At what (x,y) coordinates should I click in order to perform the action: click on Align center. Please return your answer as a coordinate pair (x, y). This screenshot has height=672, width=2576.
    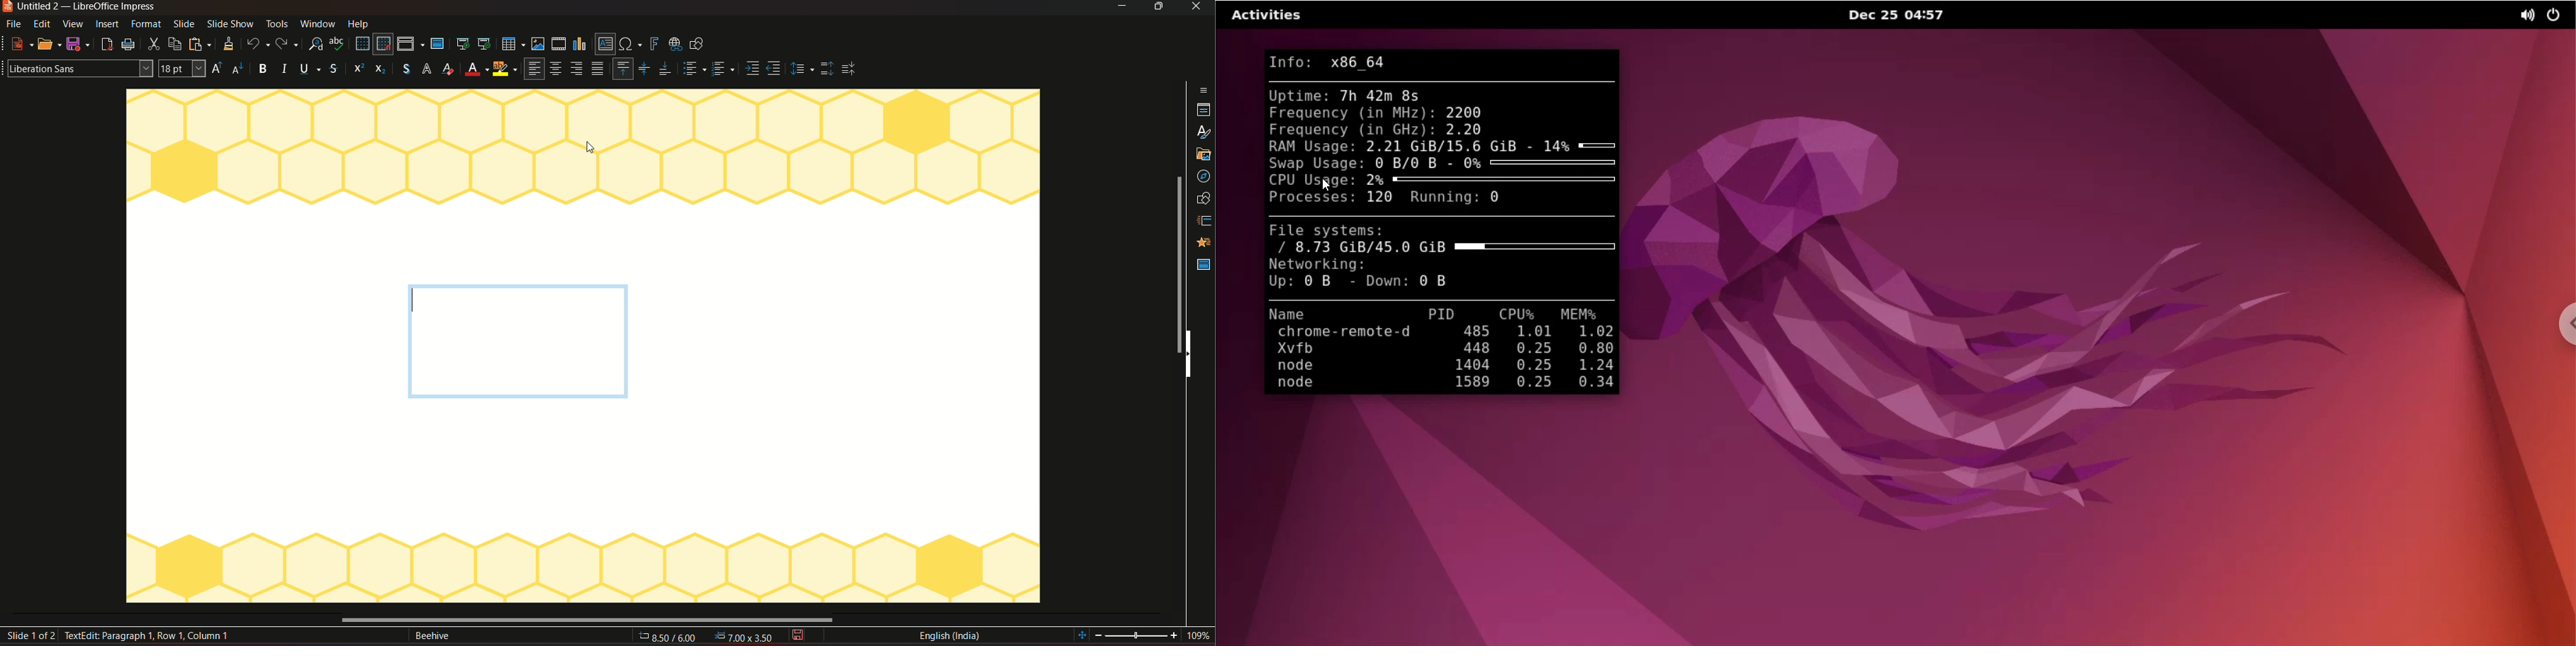
    Looking at the image, I should click on (557, 70).